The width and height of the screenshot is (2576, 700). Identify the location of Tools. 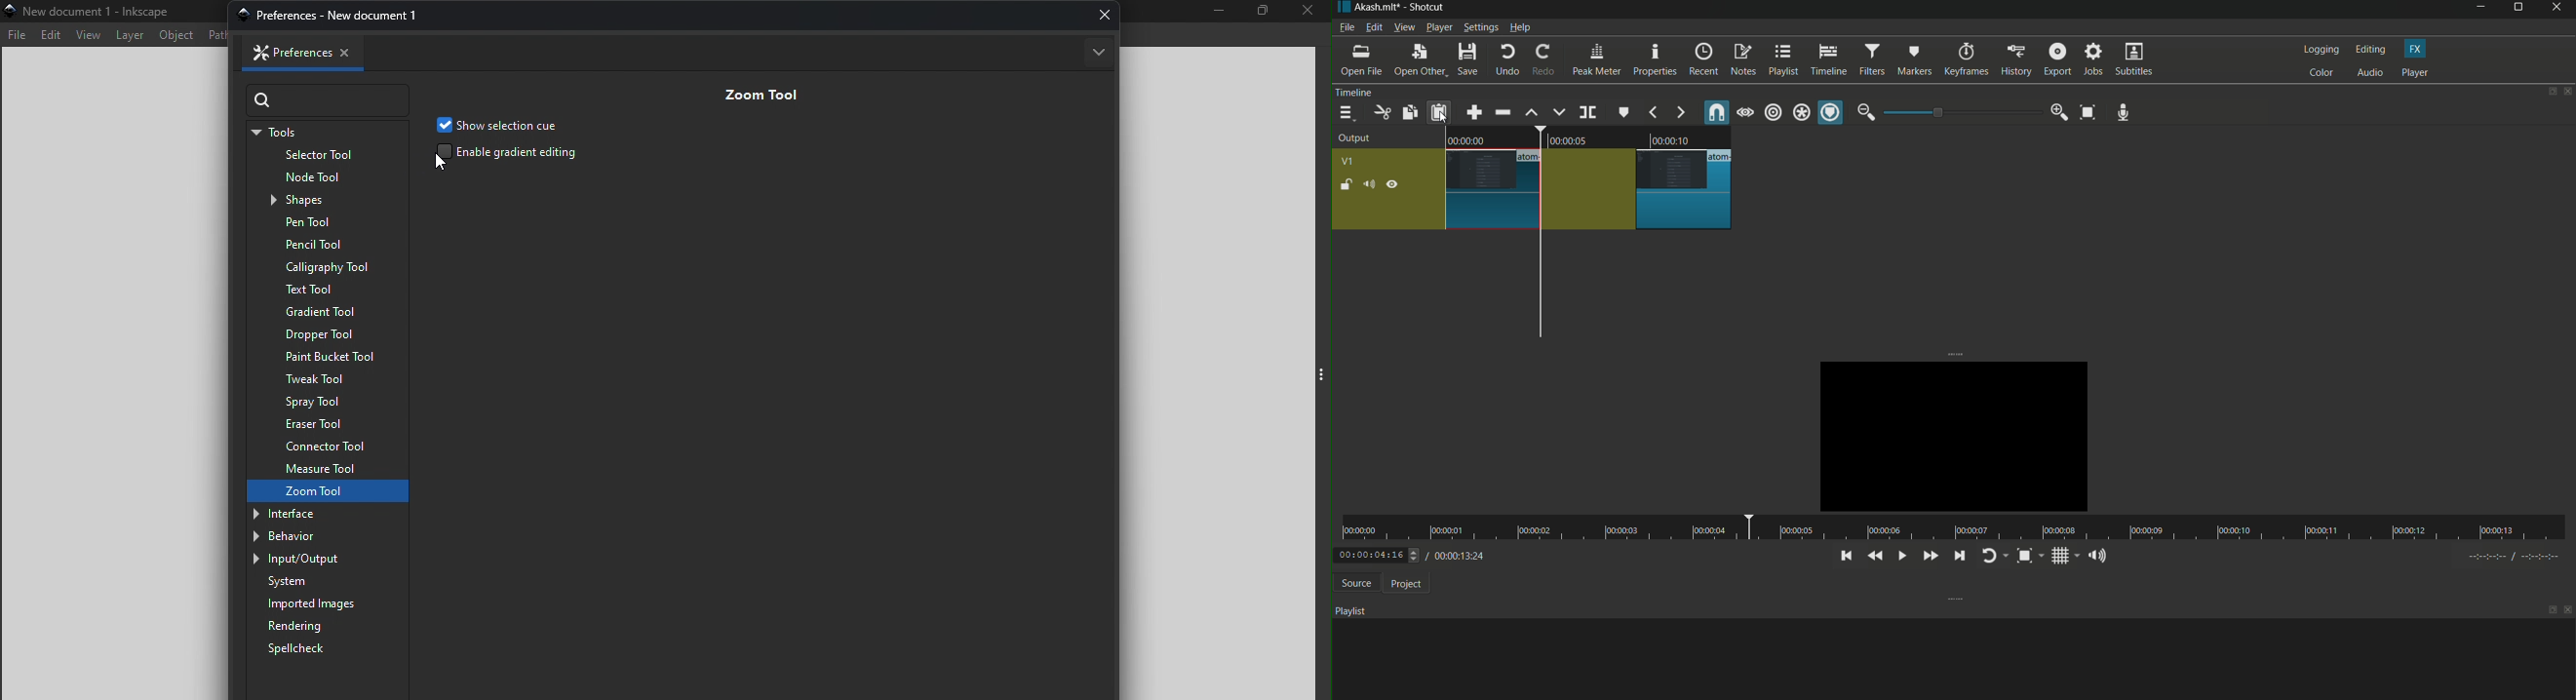
(325, 131).